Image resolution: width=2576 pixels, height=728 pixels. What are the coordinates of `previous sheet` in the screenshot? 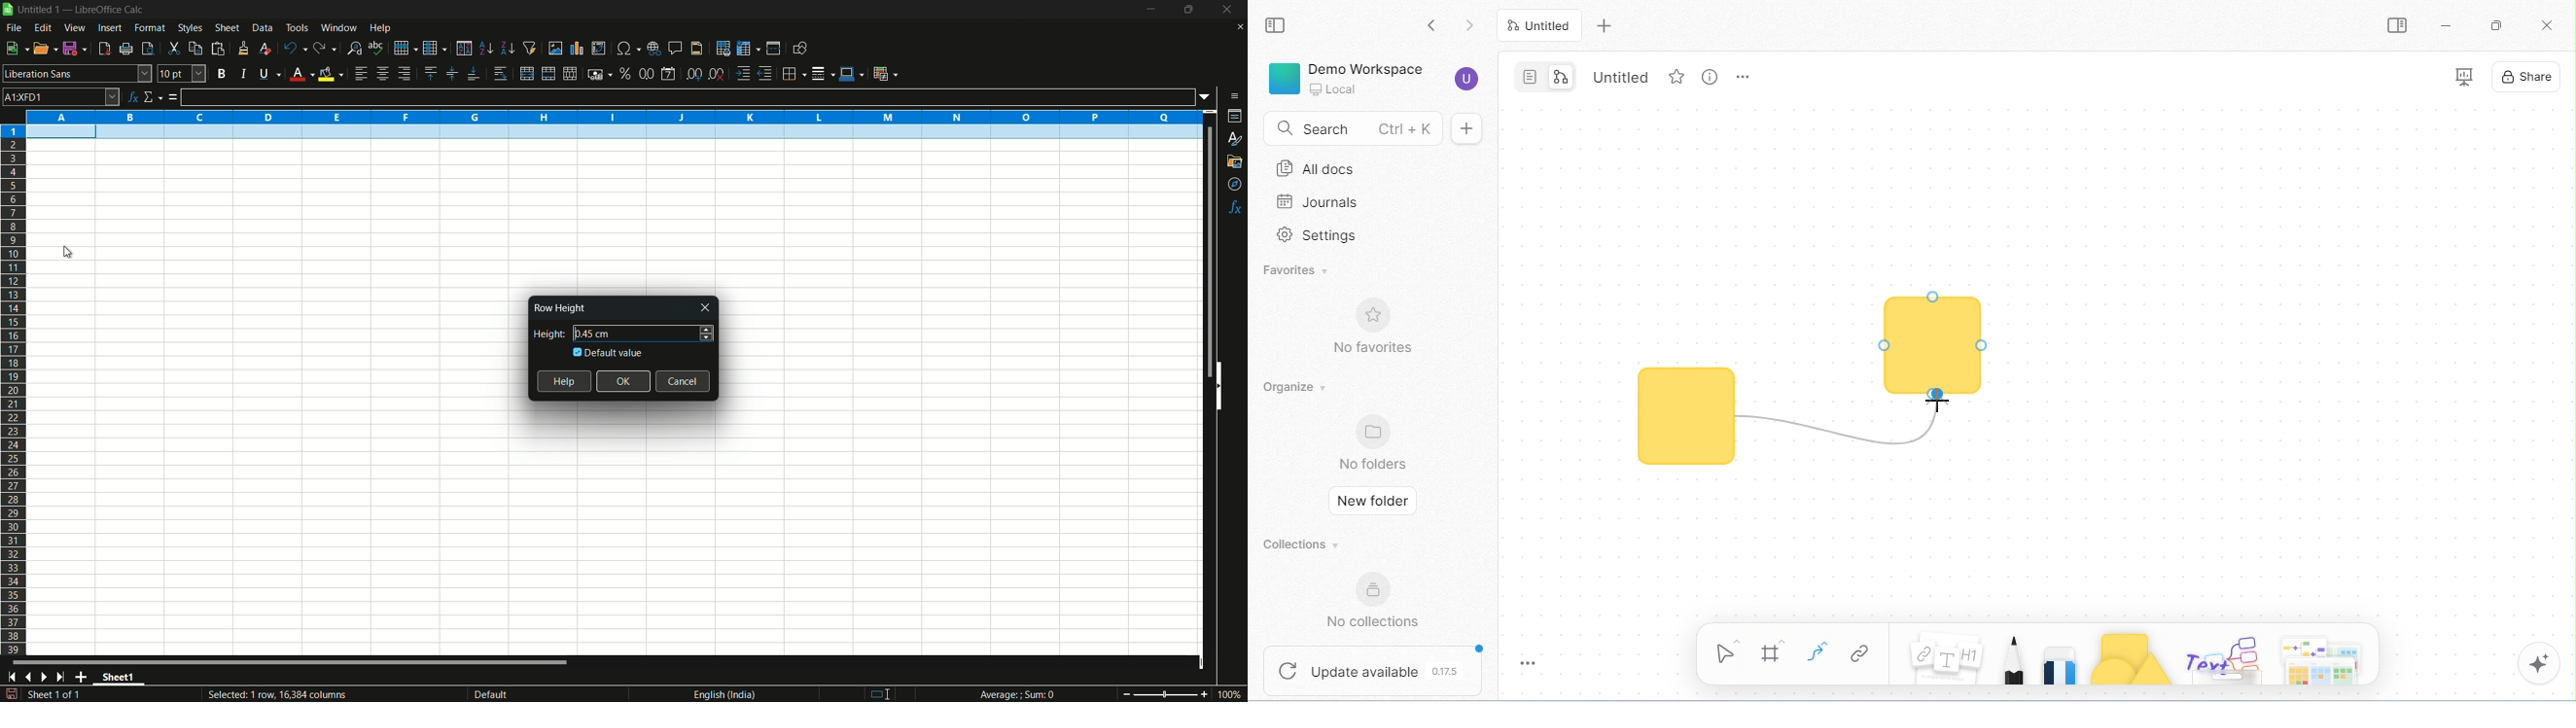 It's located at (27, 677).